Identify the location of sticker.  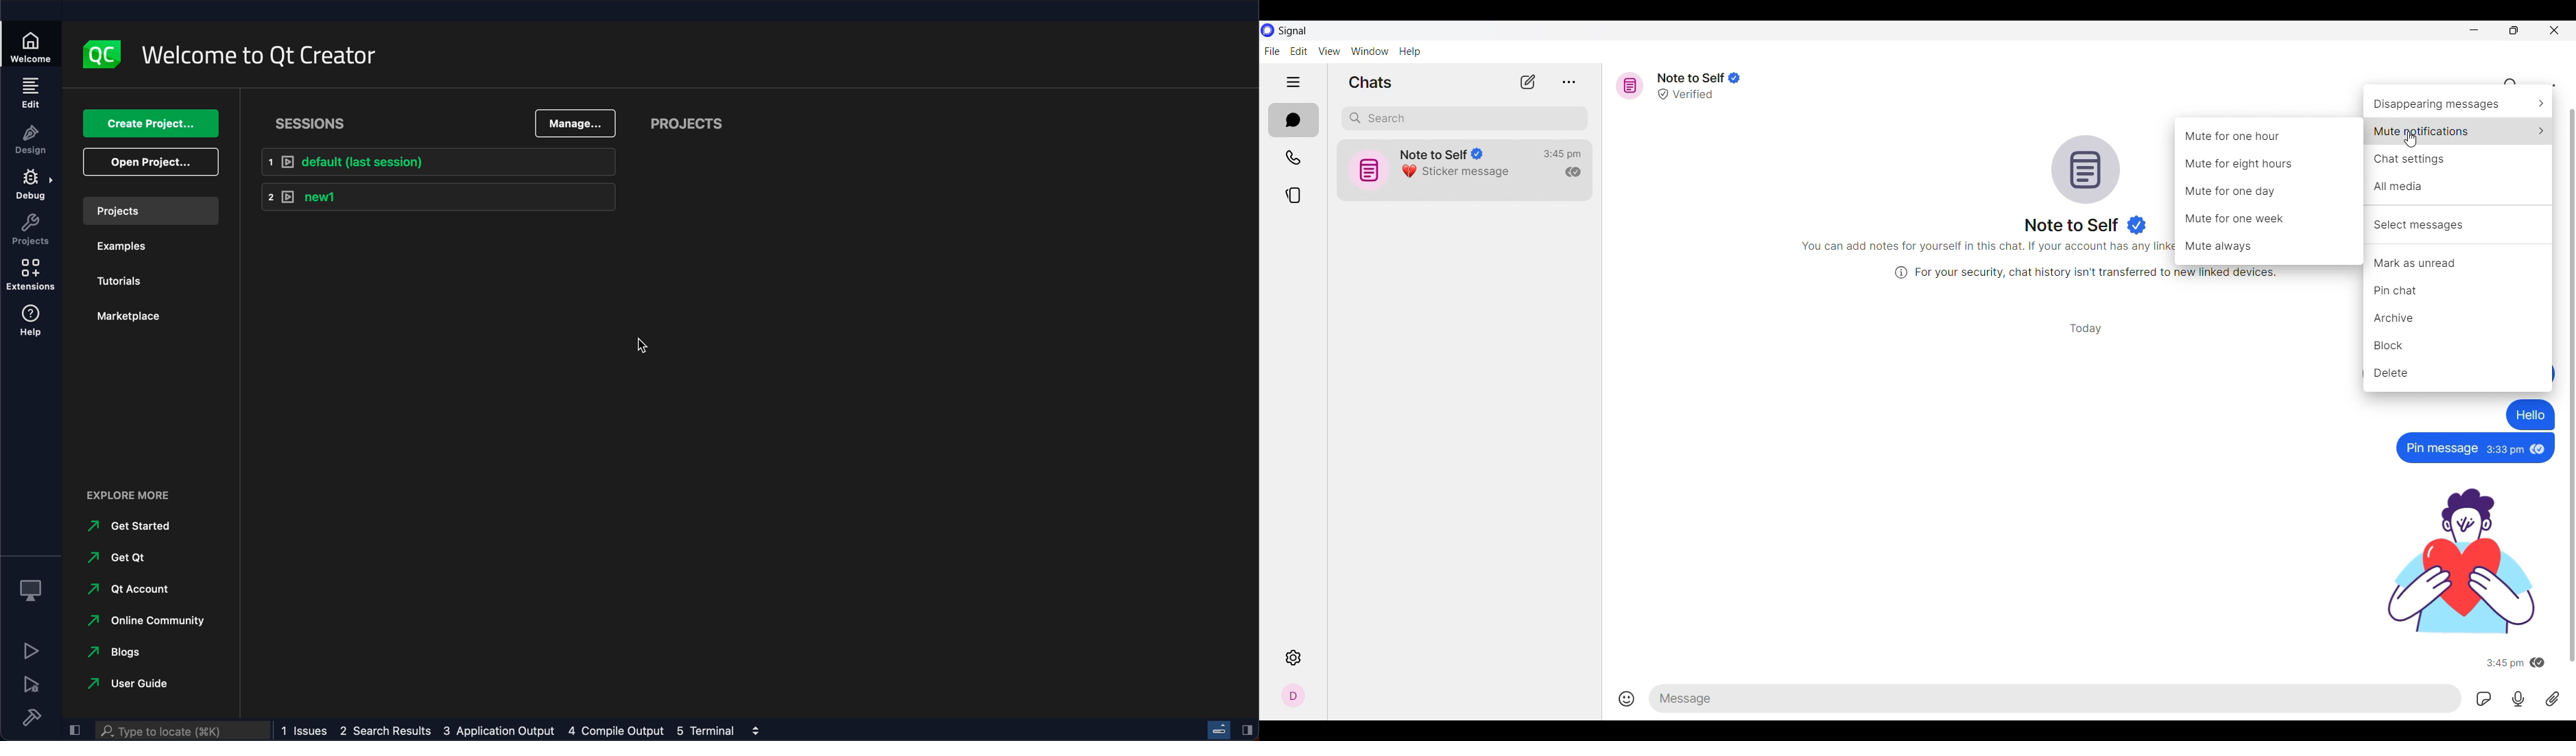
(2463, 563).